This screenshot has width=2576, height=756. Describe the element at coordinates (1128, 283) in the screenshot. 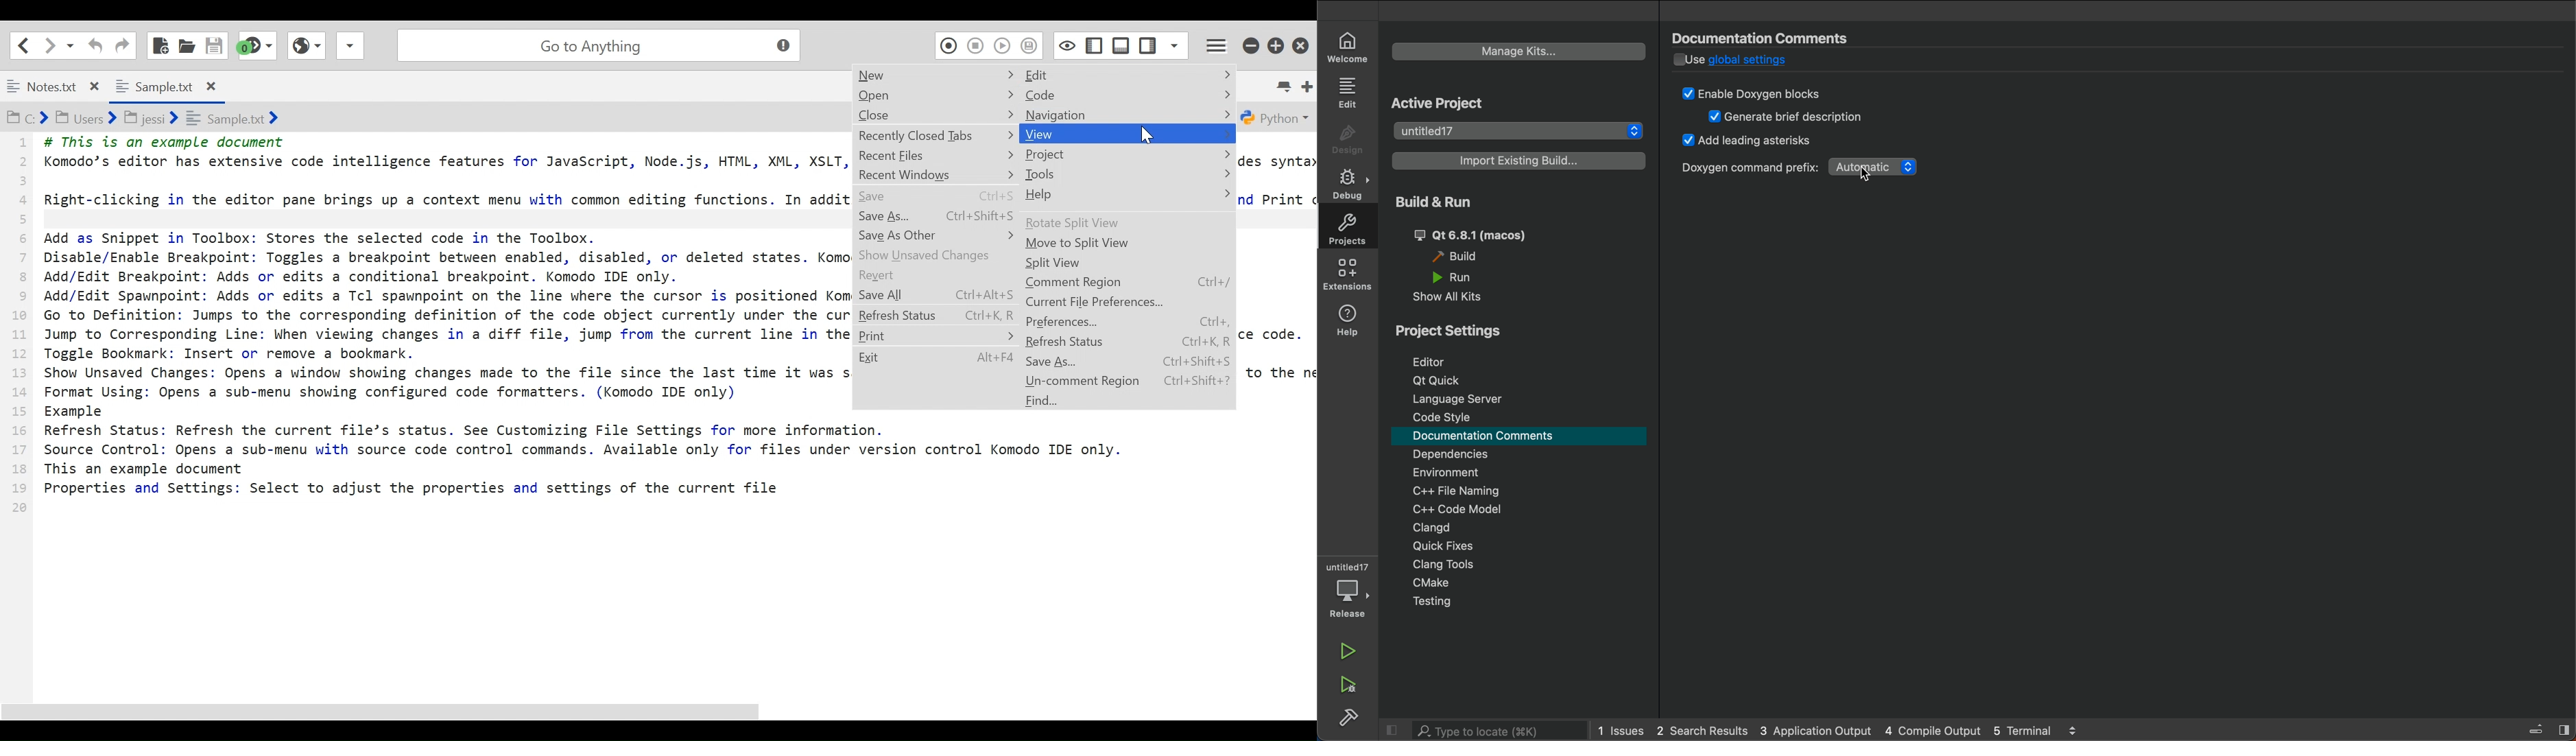

I see `Comment Region Ctrl+/` at that location.